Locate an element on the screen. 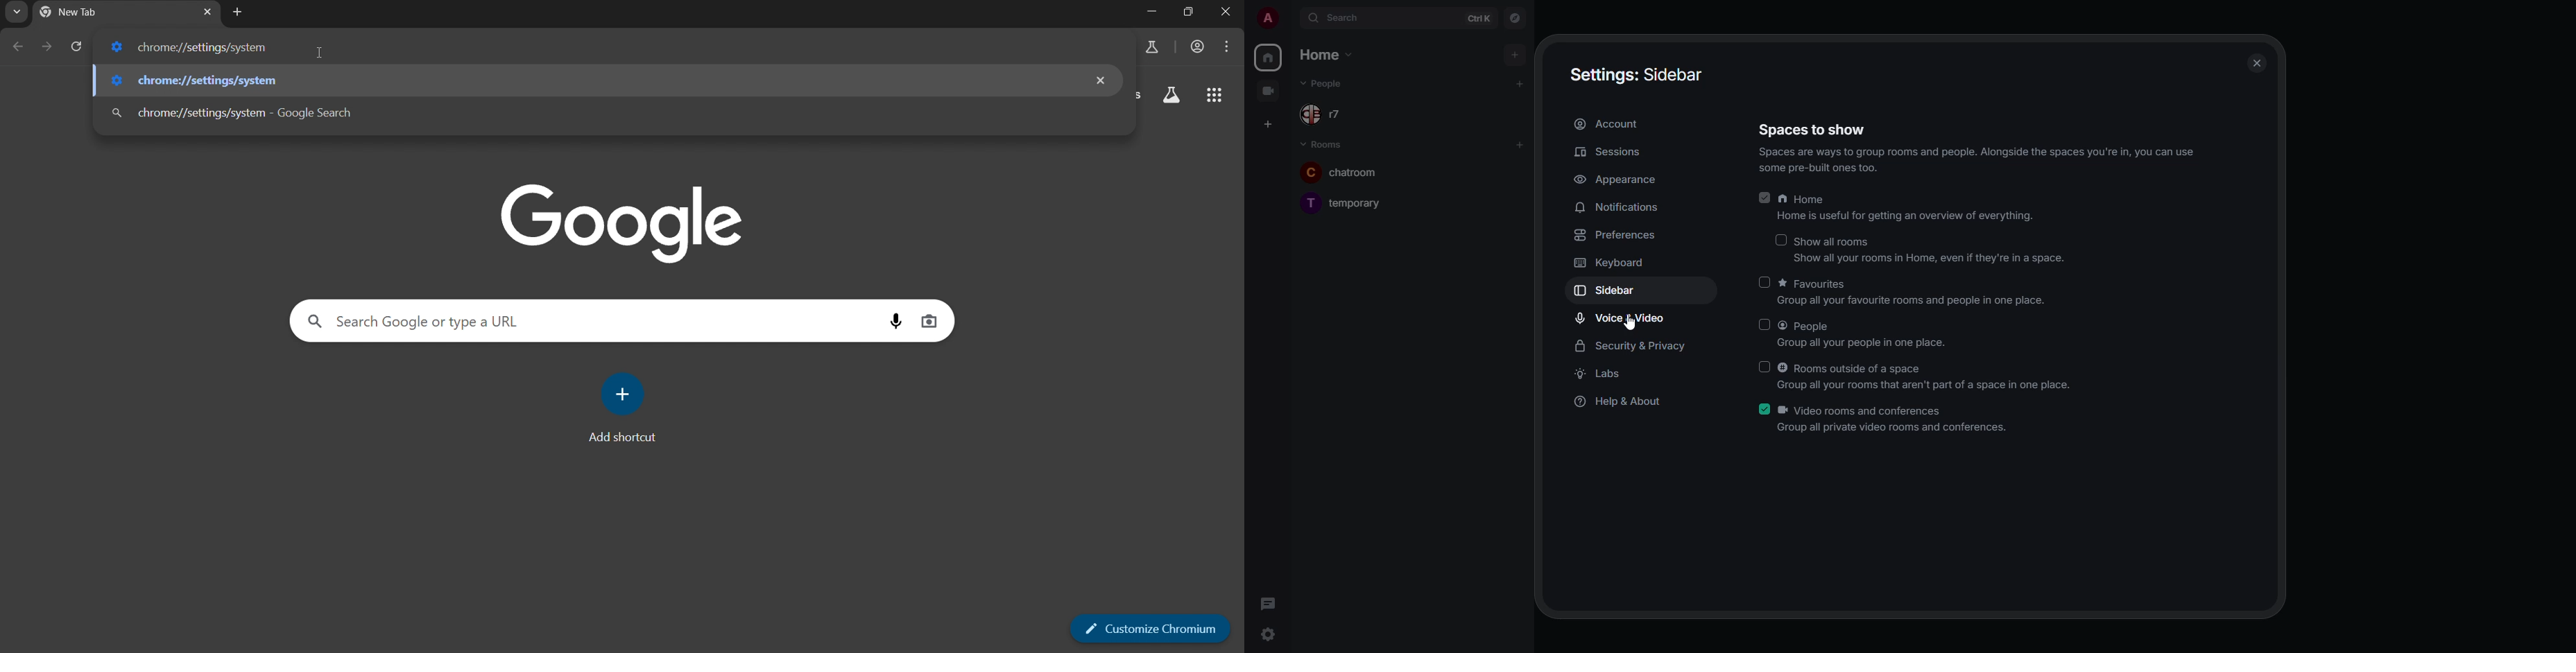 This screenshot has width=2576, height=672. voice search is located at coordinates (890, 321).